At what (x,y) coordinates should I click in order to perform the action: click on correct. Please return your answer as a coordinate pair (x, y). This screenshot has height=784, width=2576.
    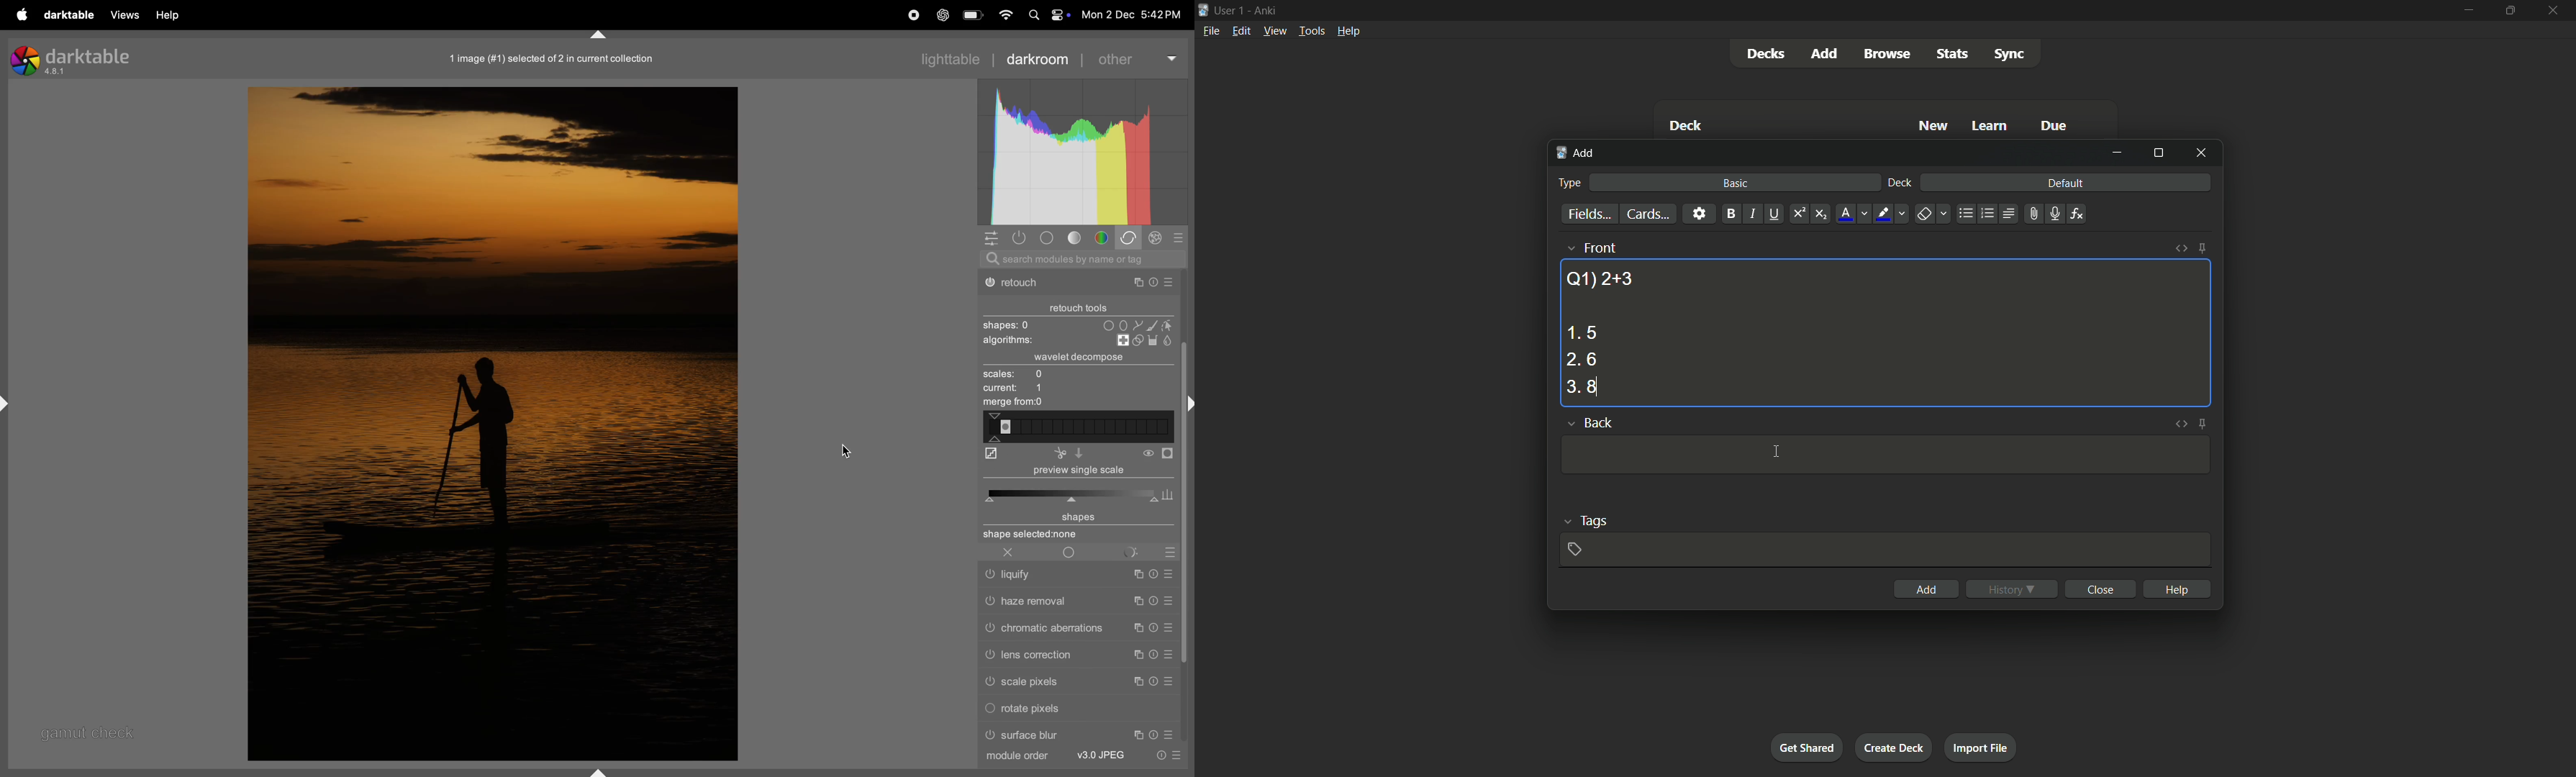
    Looking at the image, I should click on (1130, 239).